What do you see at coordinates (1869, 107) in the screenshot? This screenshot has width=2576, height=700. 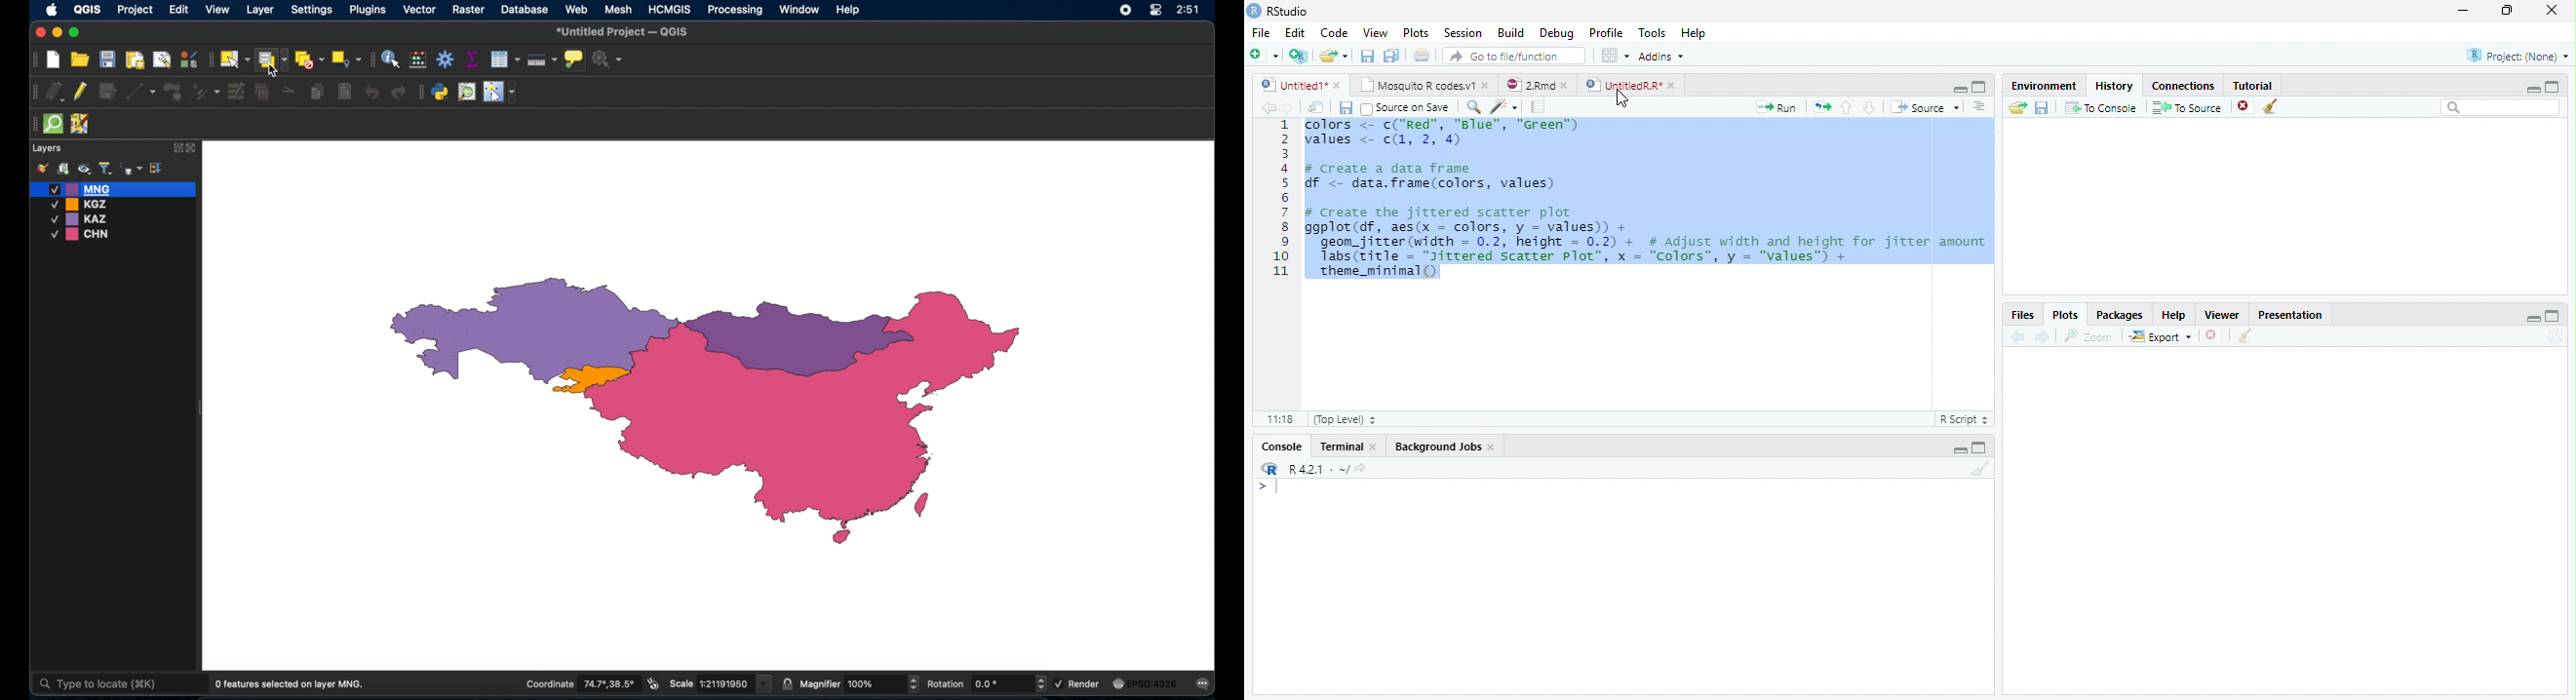 I see `Go to next section/chunk` at bounding box center [1869, 107].